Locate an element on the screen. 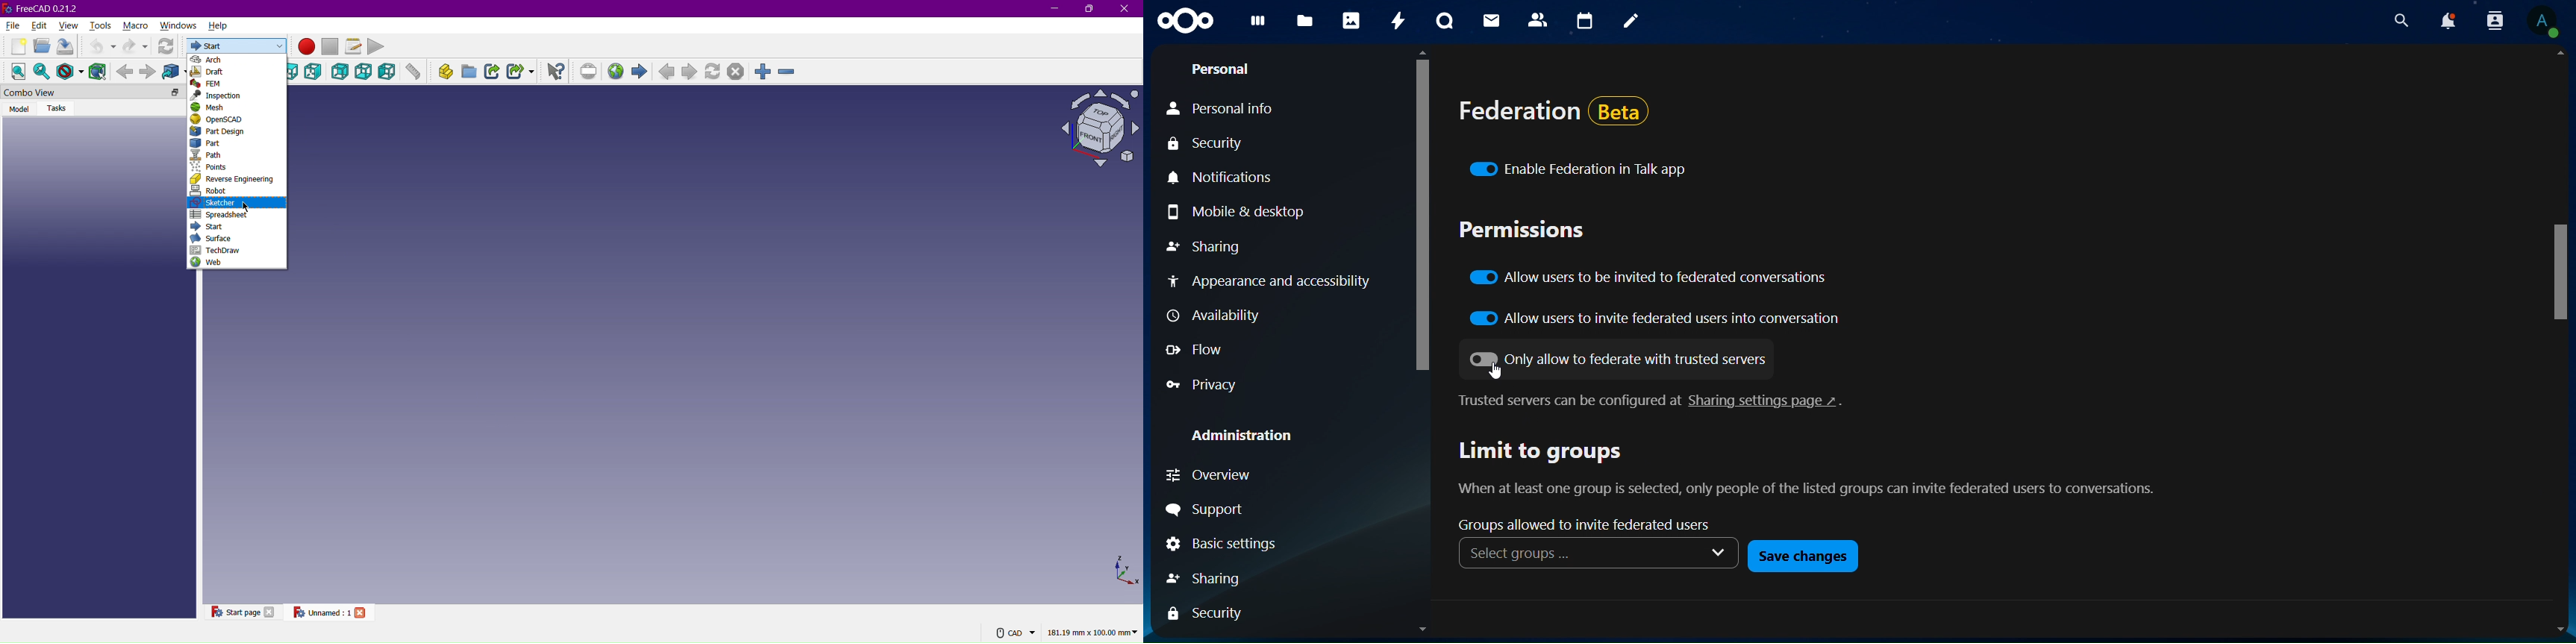 The image size is (2576, 644). personal info is located at coordinates (1222, 108).